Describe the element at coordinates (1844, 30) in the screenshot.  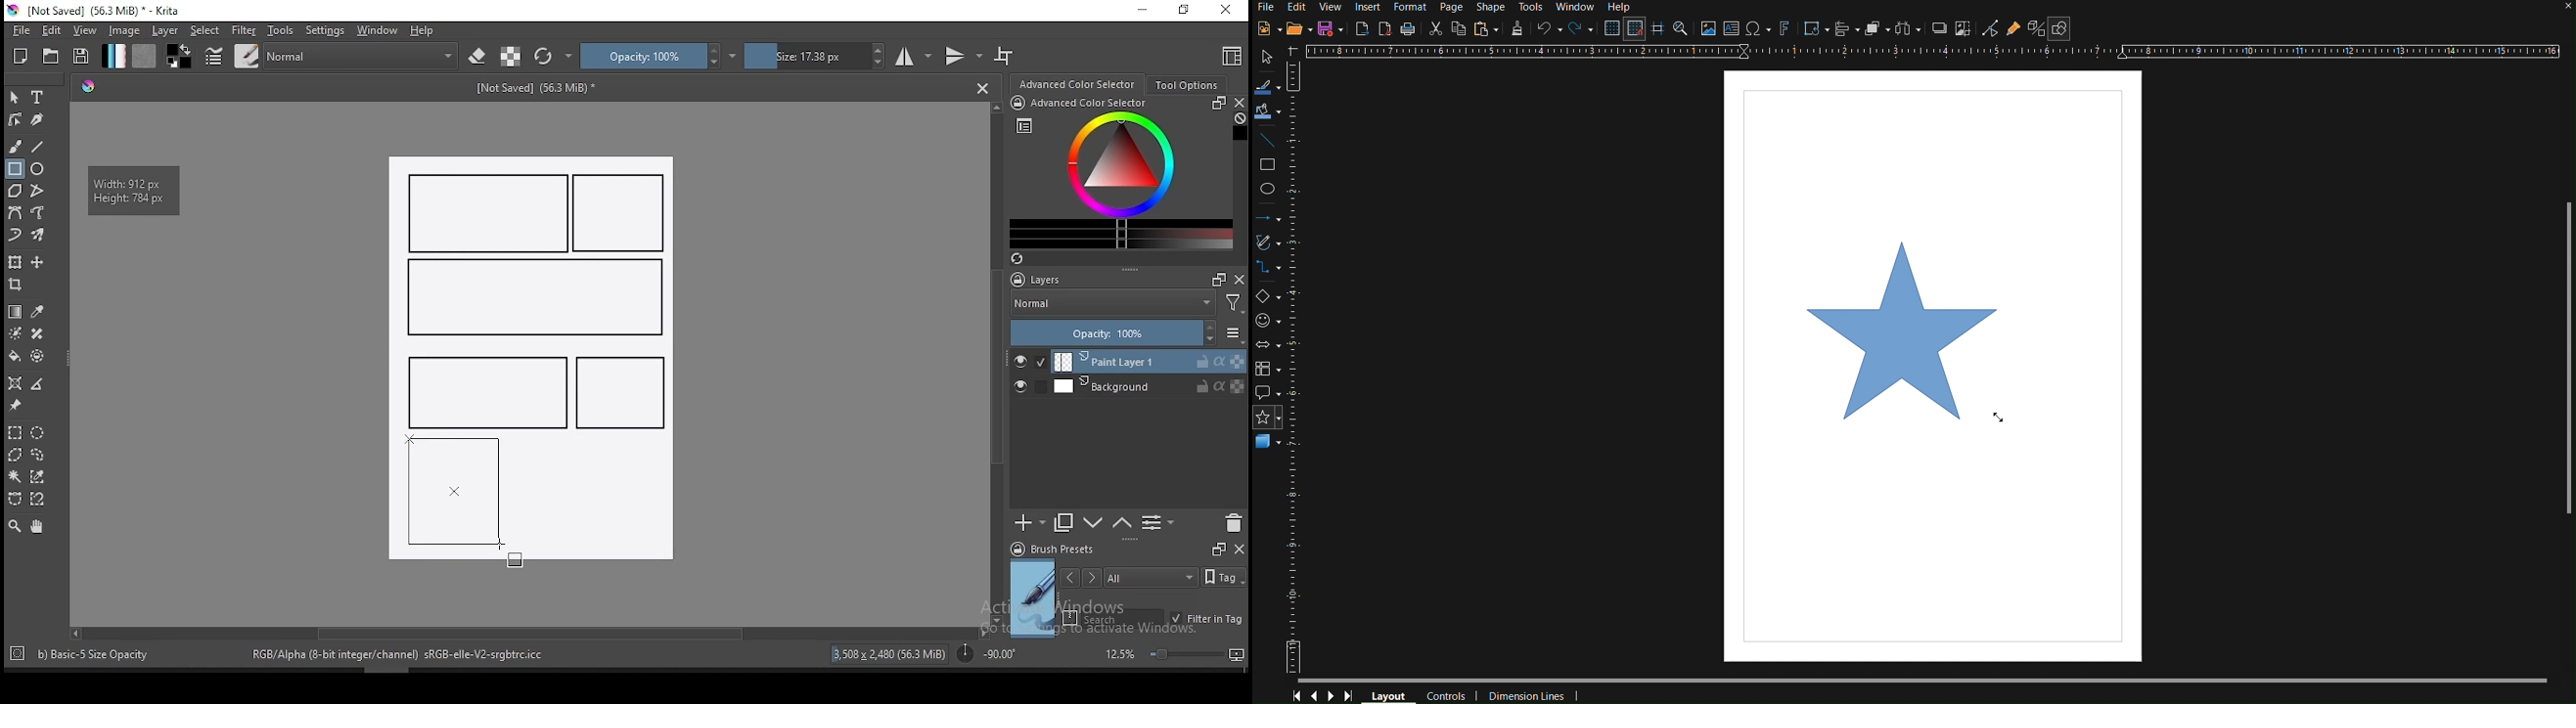
I see `Align Objects` at that location.